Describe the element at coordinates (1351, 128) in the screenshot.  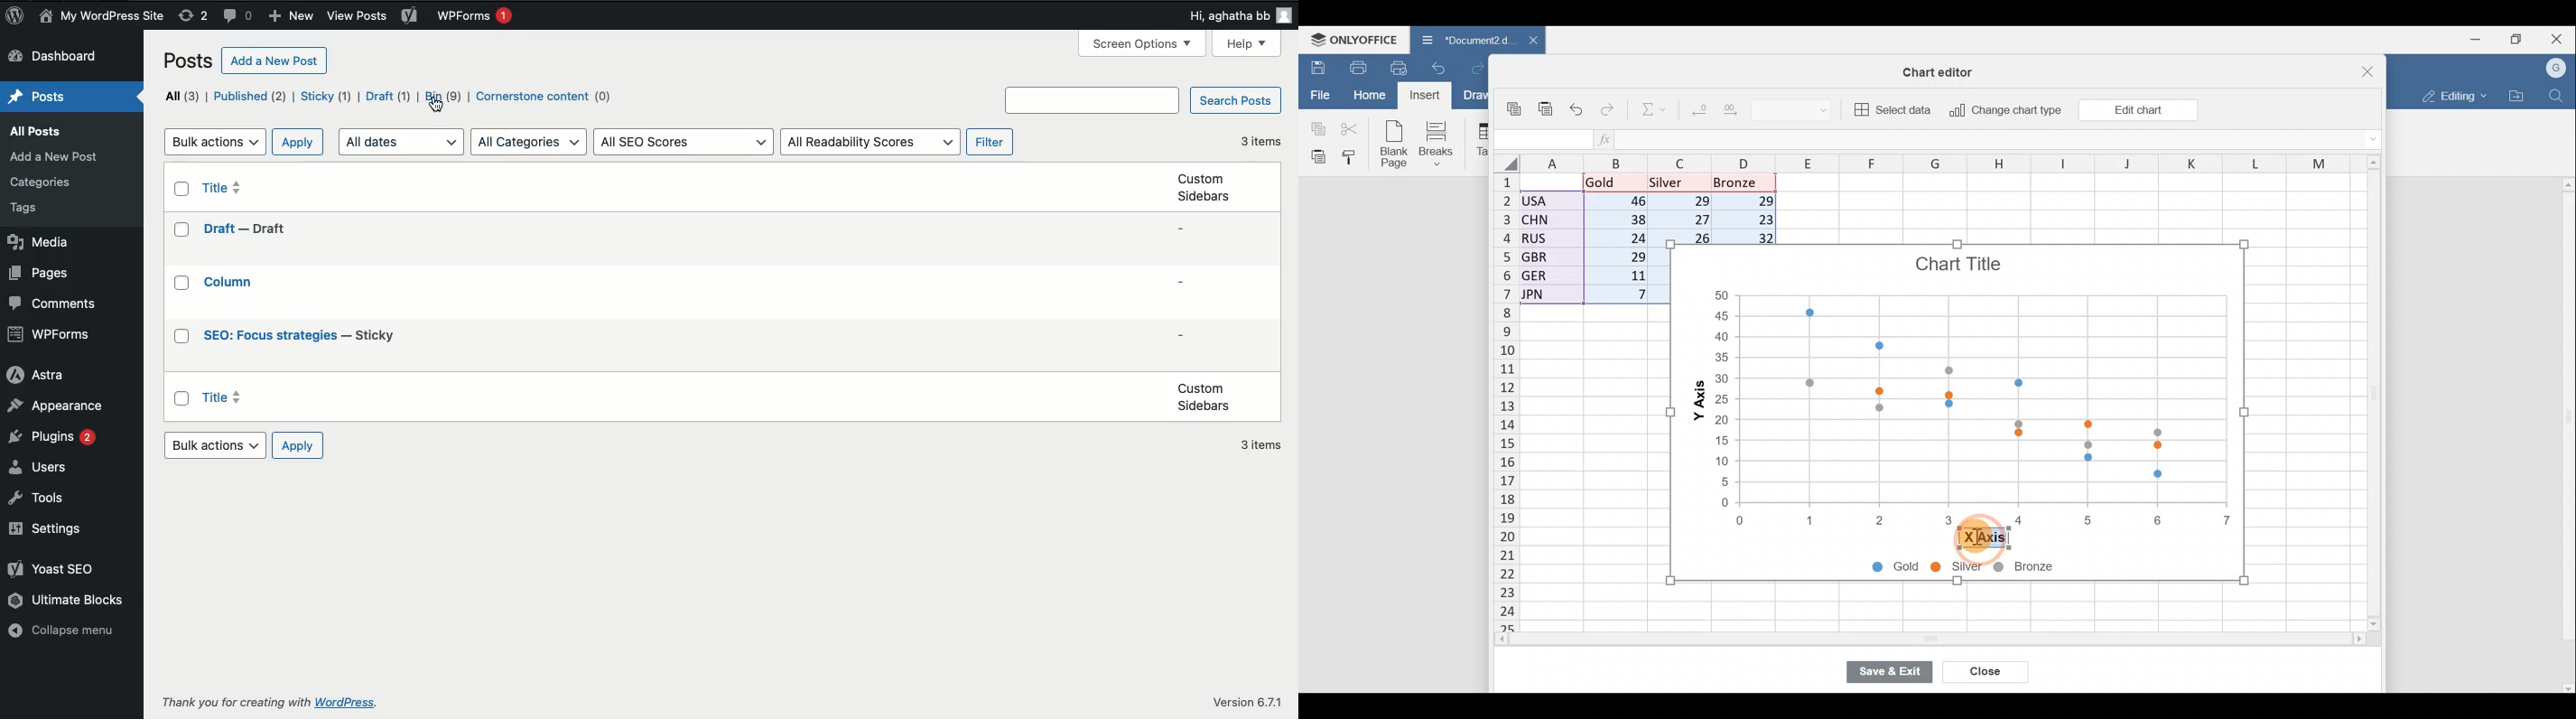
I see `Cut` at that location.